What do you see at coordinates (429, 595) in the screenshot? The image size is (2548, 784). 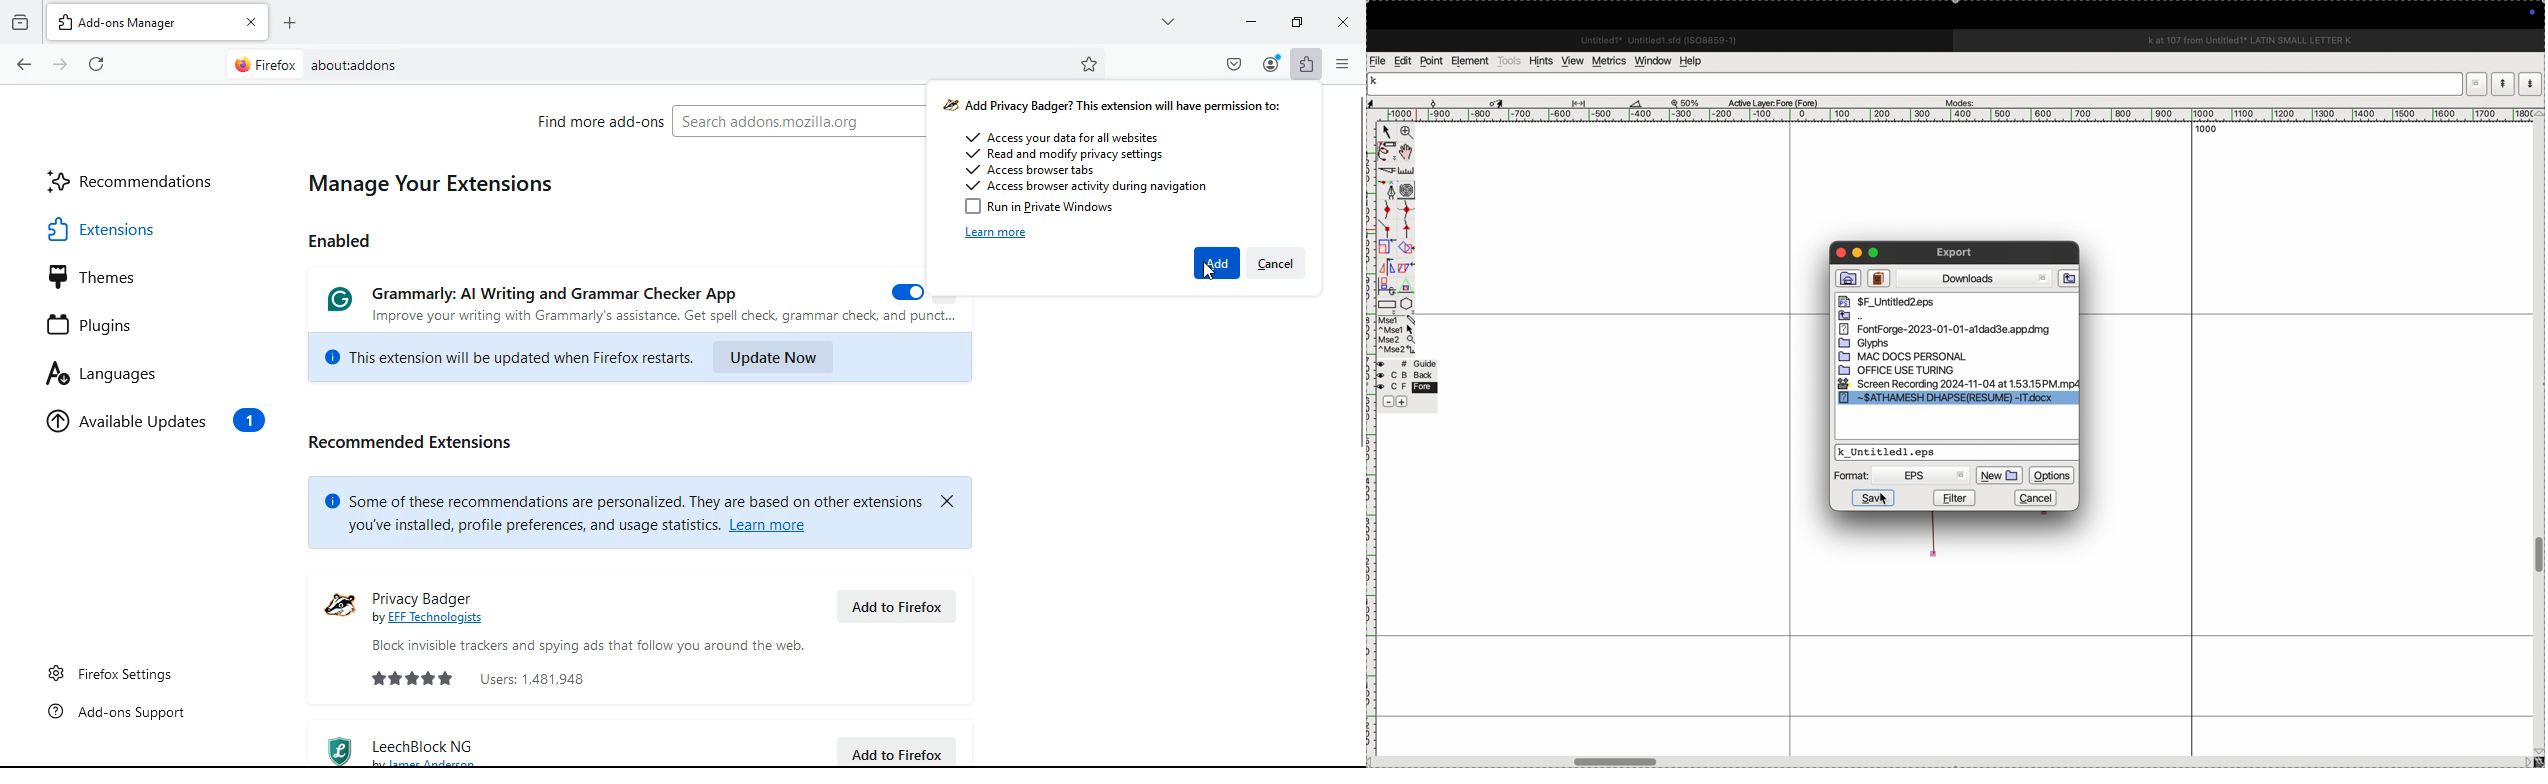 I see `privacy badger` at bounding box center [429, 595].